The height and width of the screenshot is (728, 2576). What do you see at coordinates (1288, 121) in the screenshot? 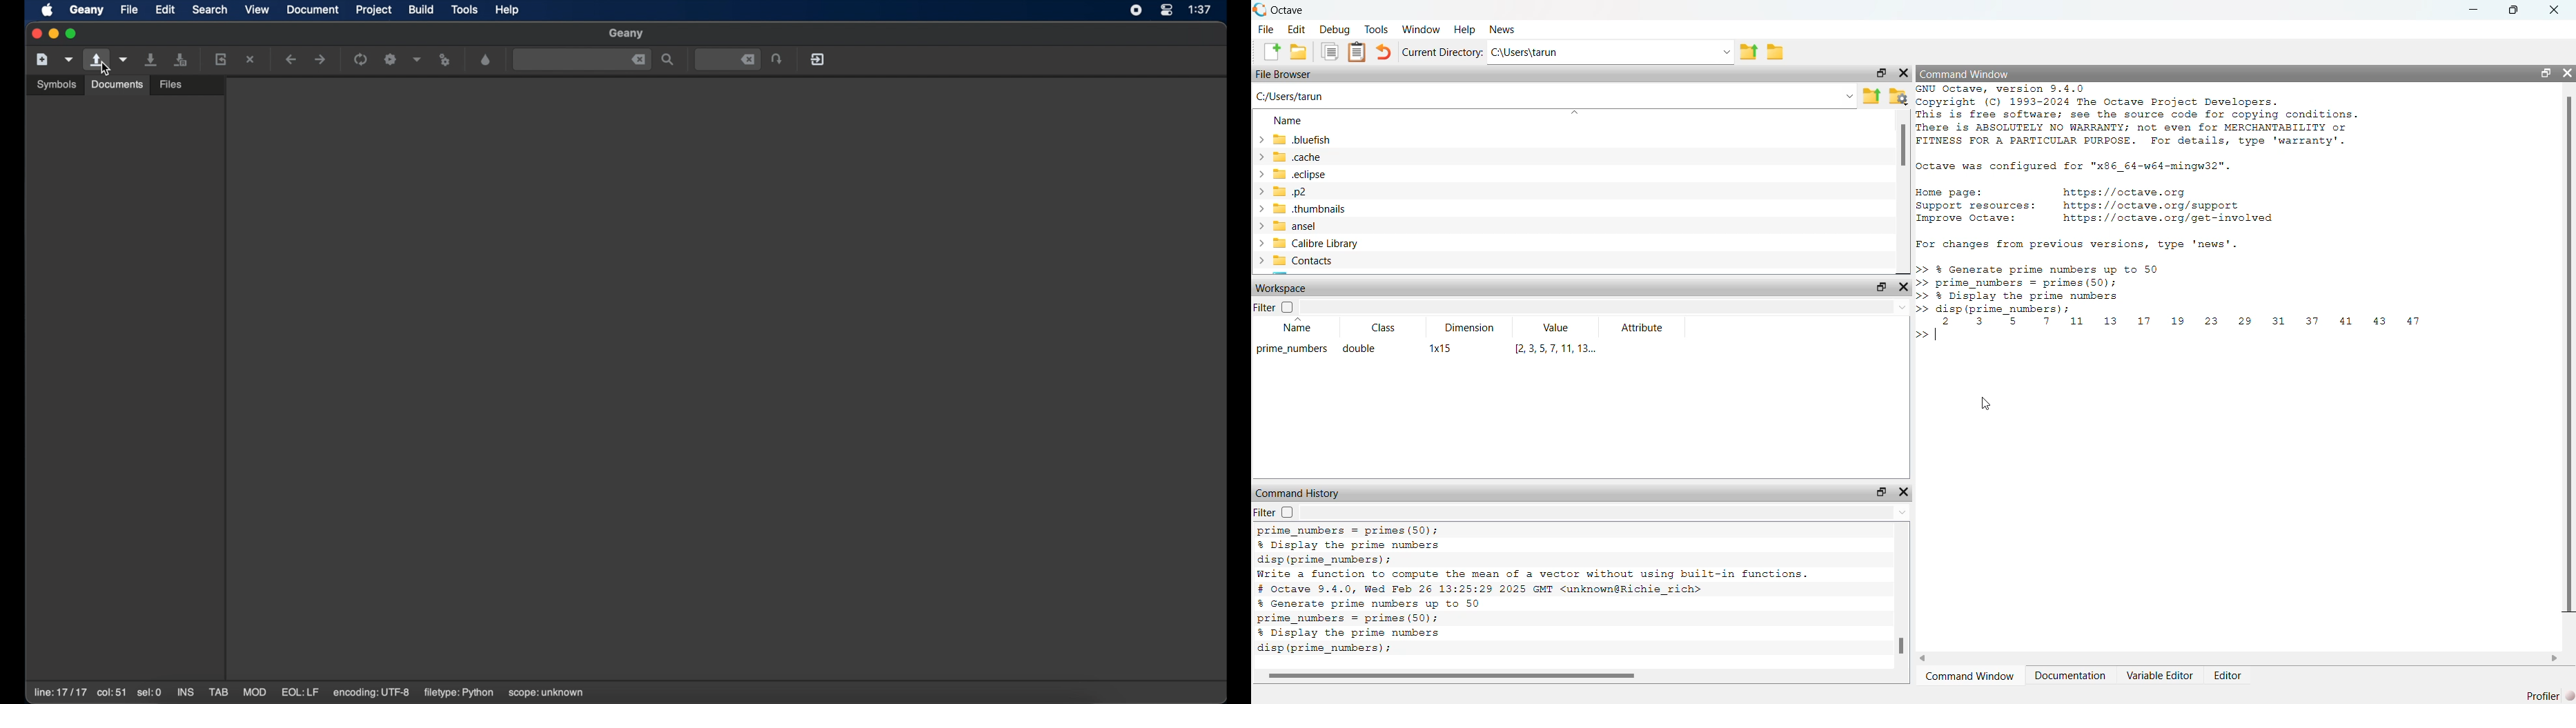
I see `name` at bounding box center [1288, 121].